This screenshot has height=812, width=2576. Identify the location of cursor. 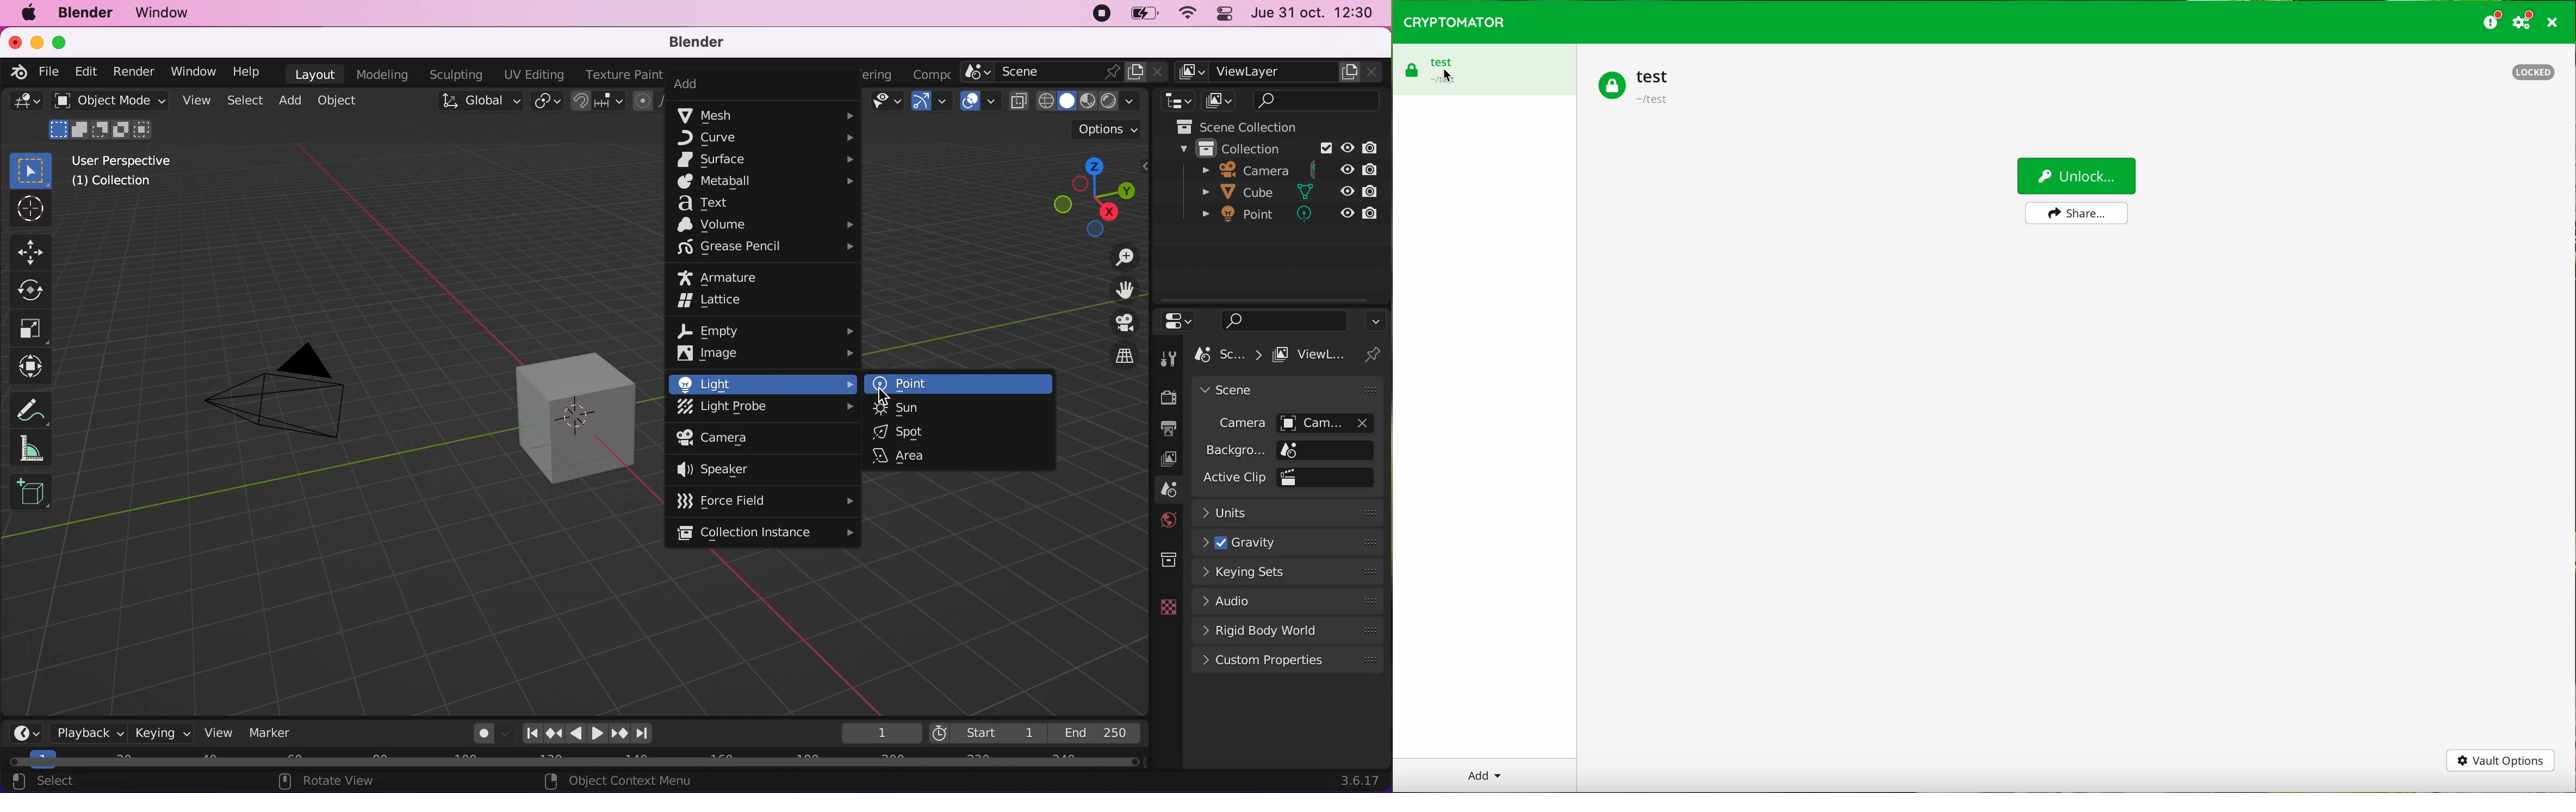
(29, 209).